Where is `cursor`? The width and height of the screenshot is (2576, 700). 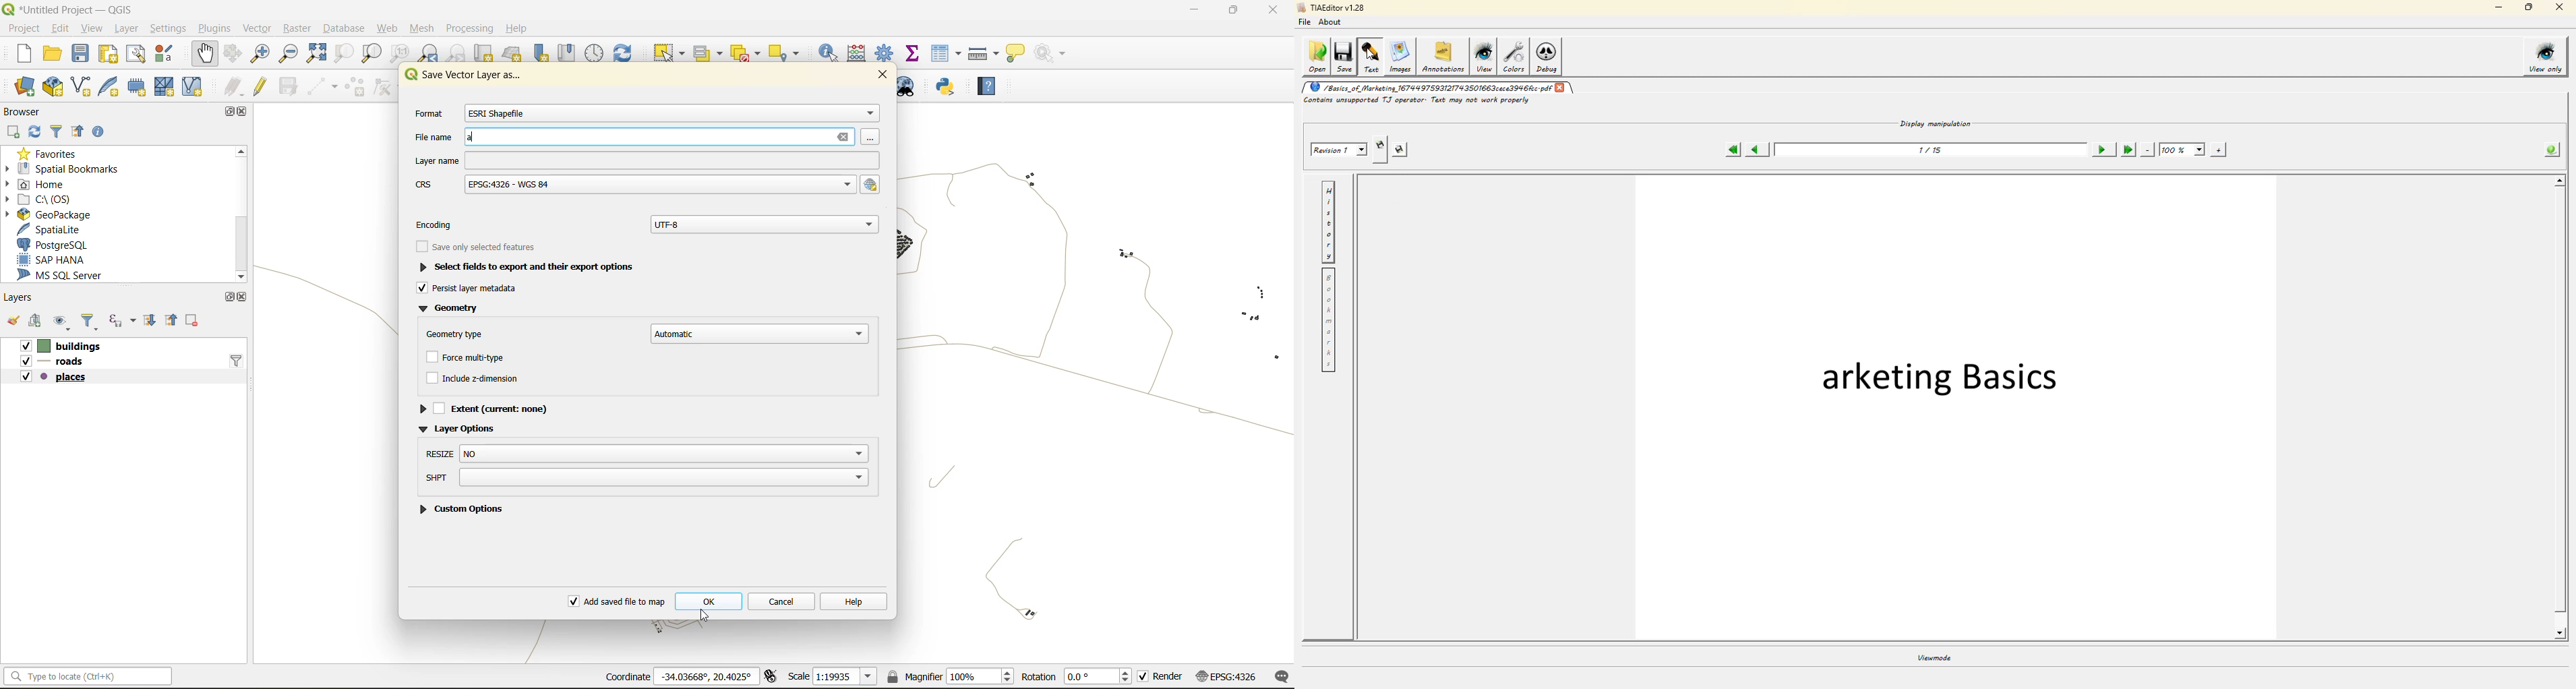 cursor is located at coordinates (707, 615).